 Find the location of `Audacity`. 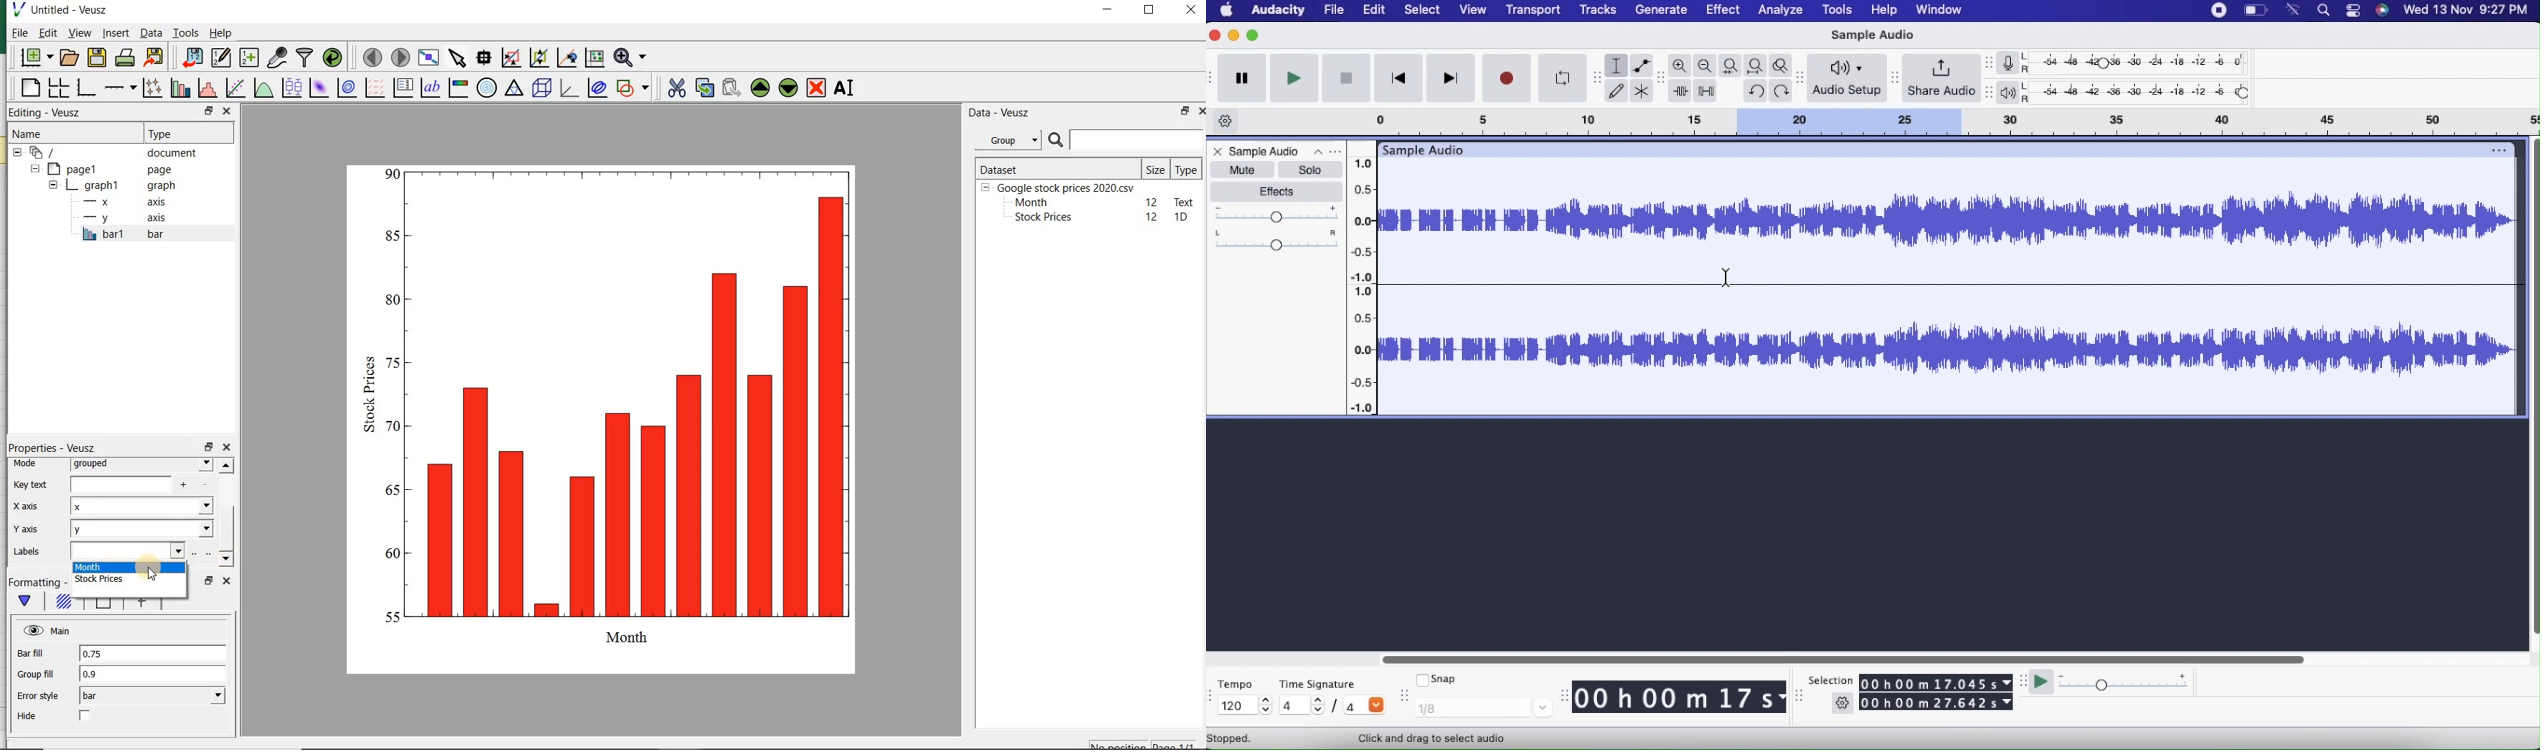

Audacity is located at coordinates (1280, 13).